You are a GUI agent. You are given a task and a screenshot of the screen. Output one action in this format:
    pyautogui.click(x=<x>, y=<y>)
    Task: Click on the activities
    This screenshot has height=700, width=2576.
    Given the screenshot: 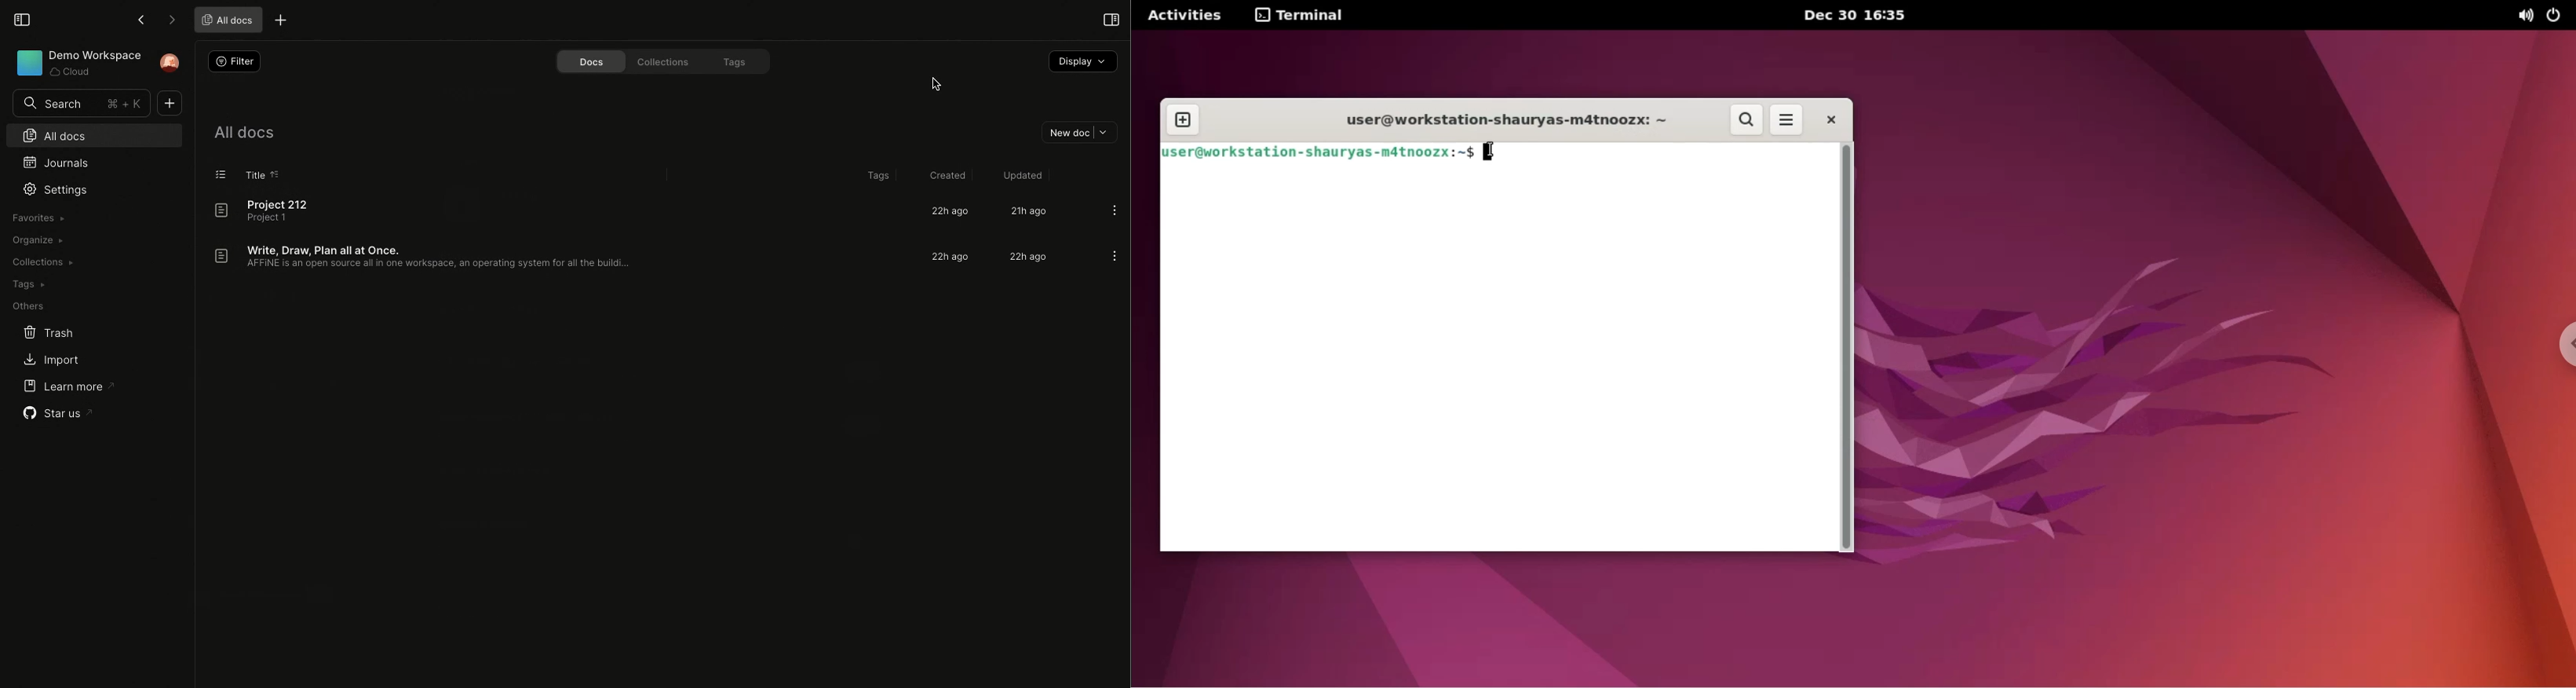 What is the action you would take?
    pyautogui.click(x=1185, y=15)
    